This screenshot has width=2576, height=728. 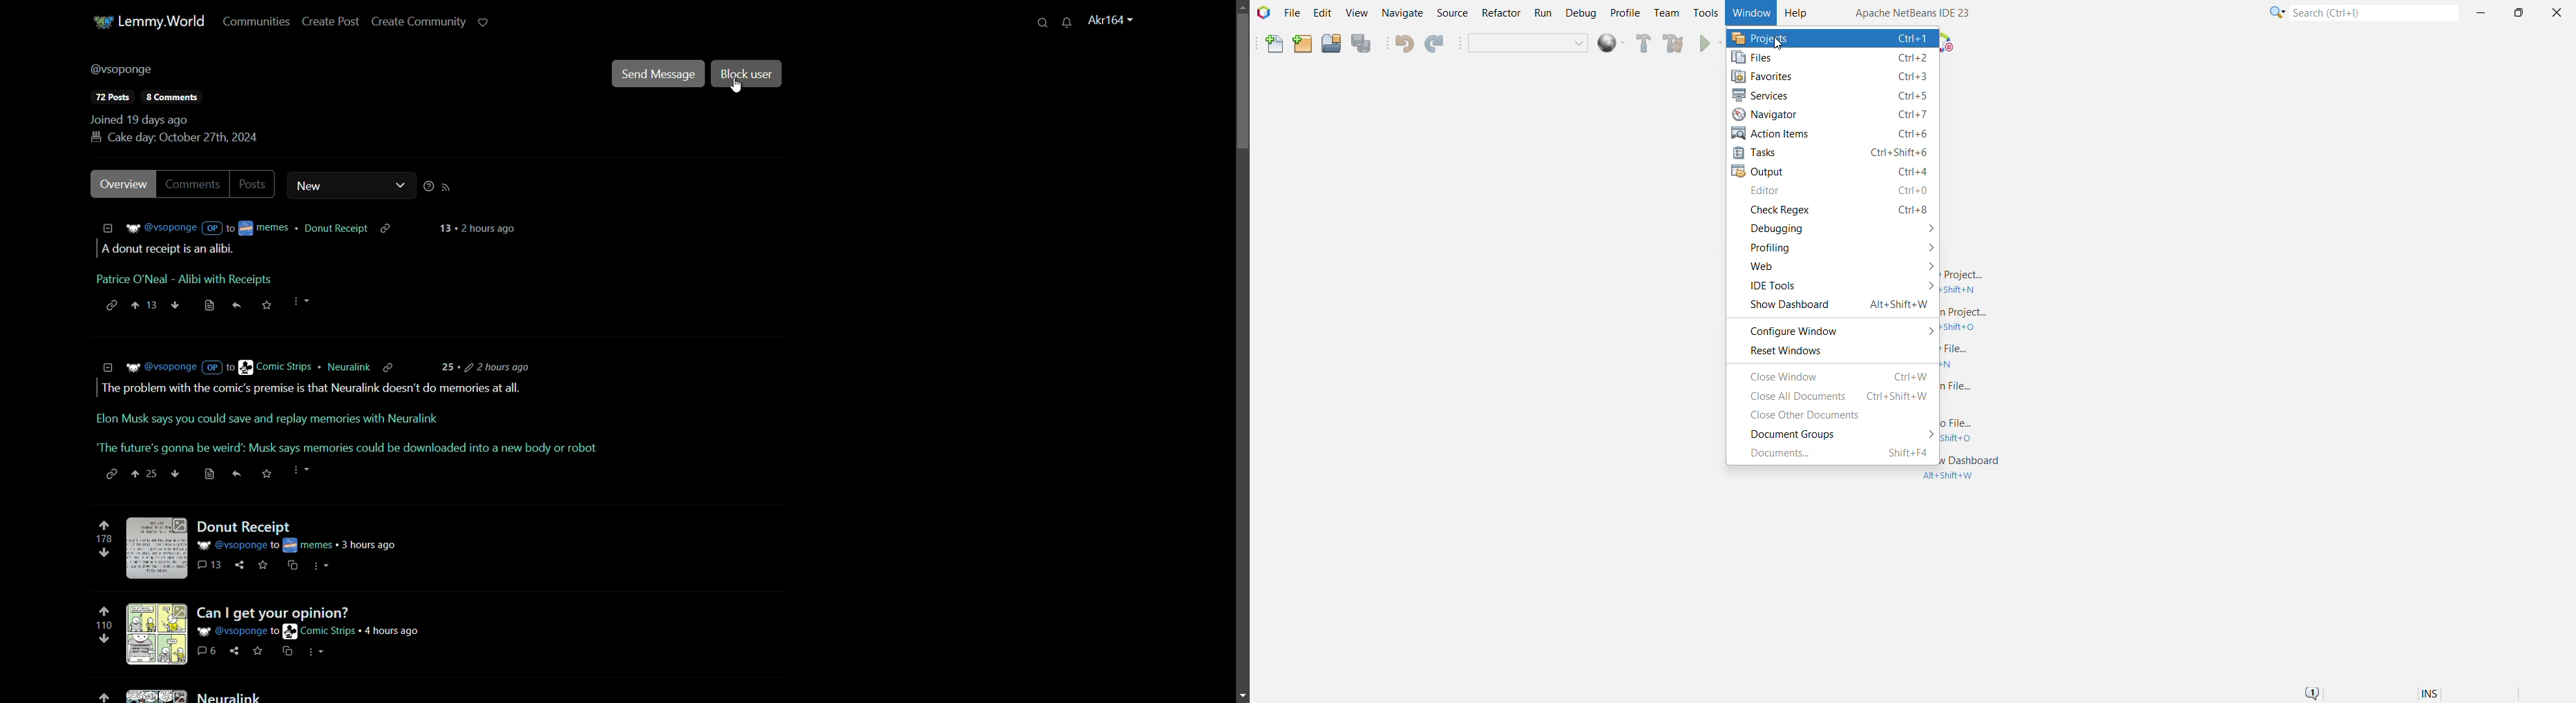 I want to click on cursor, so click(x=735, y=89).